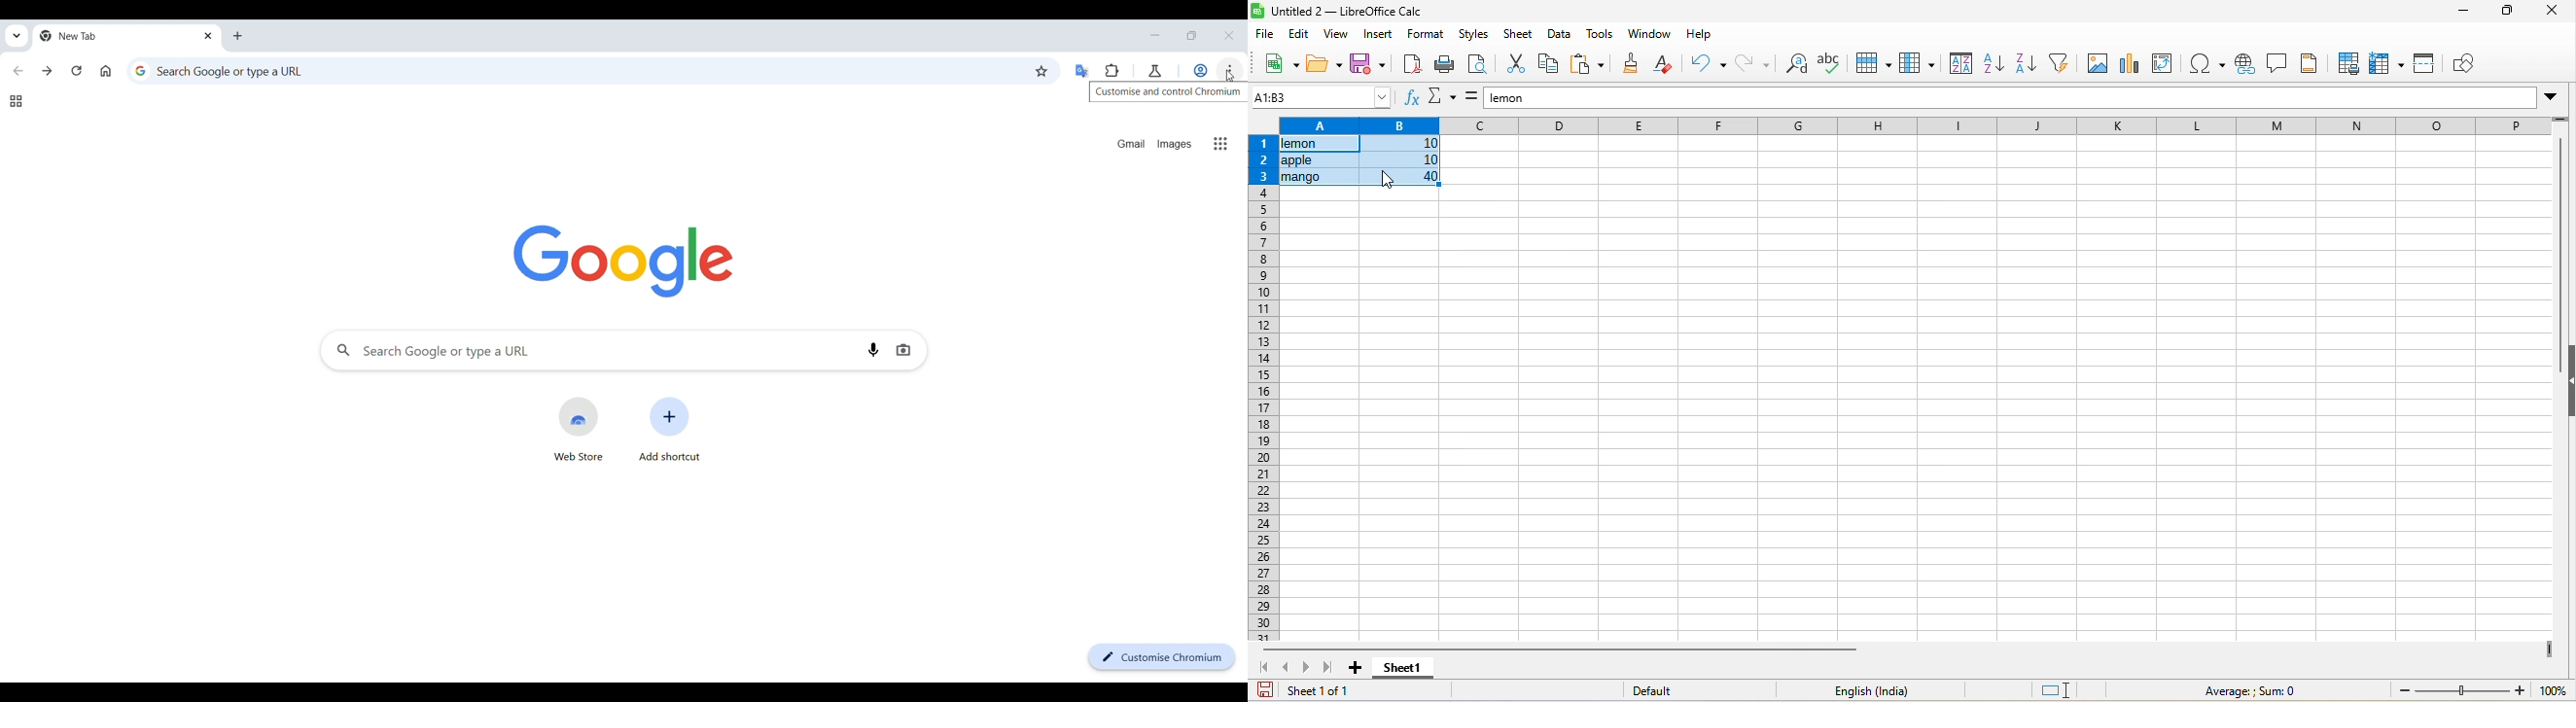 This screenshot has height=728, width=2576. I want to click on pivot table, so click(2163, 65).